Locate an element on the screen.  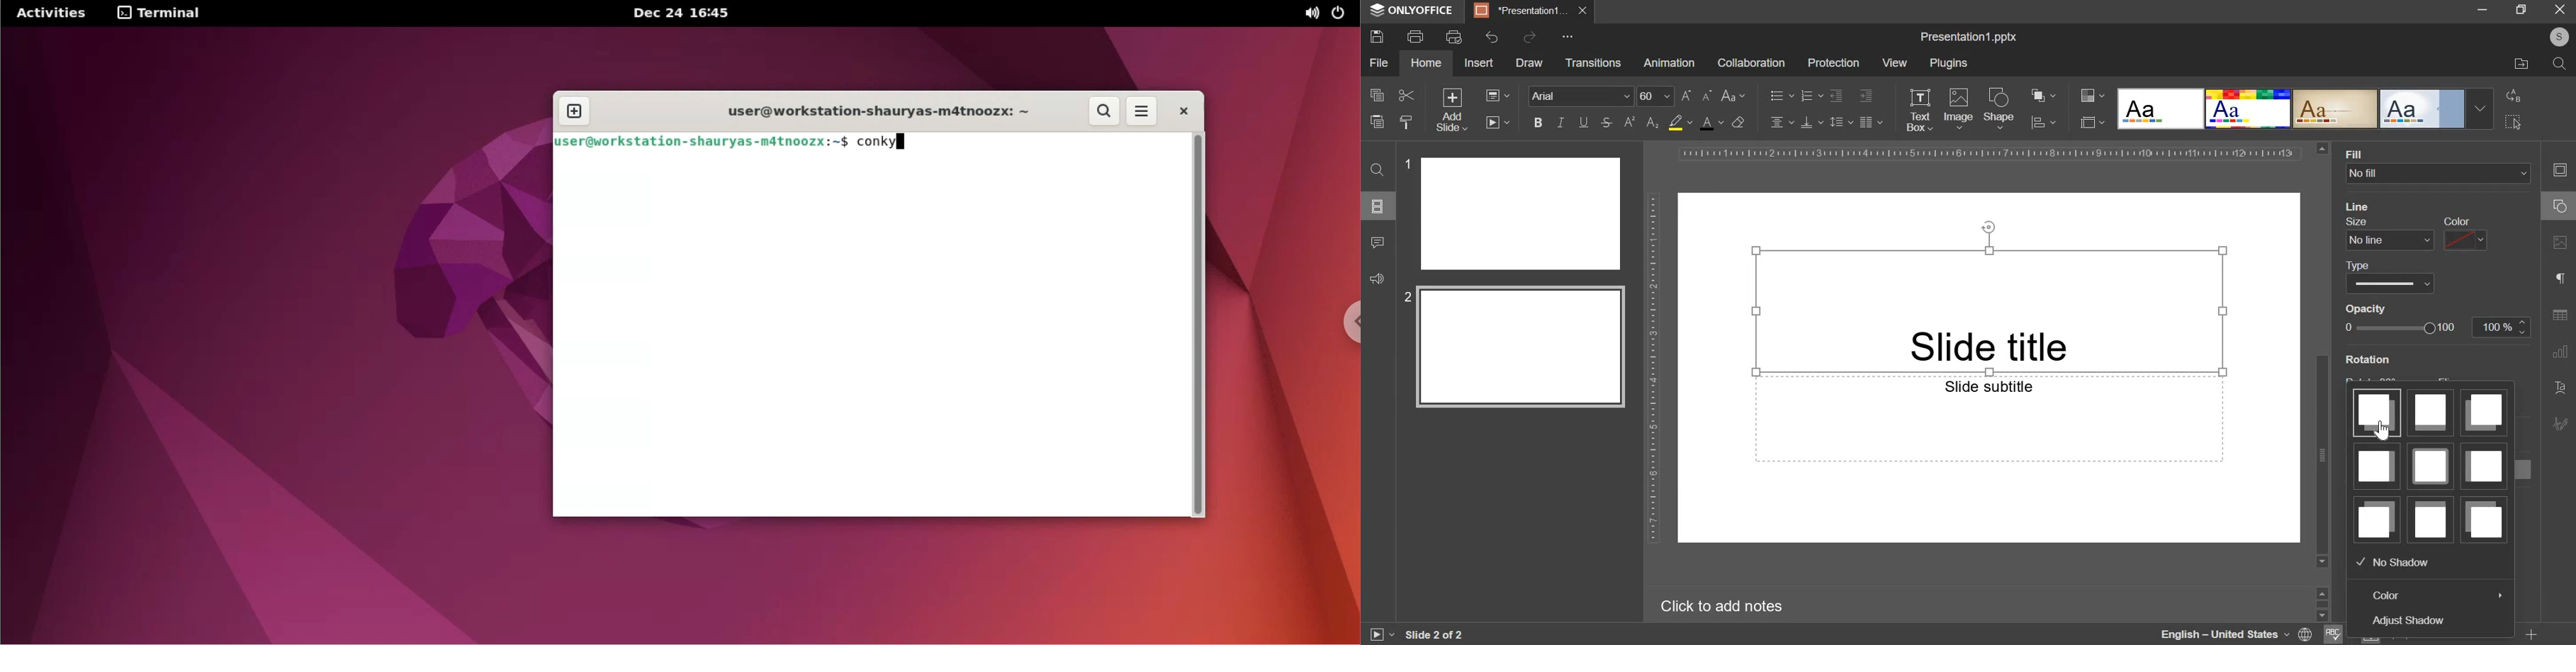
bold is located at coordinates (1538, 121).